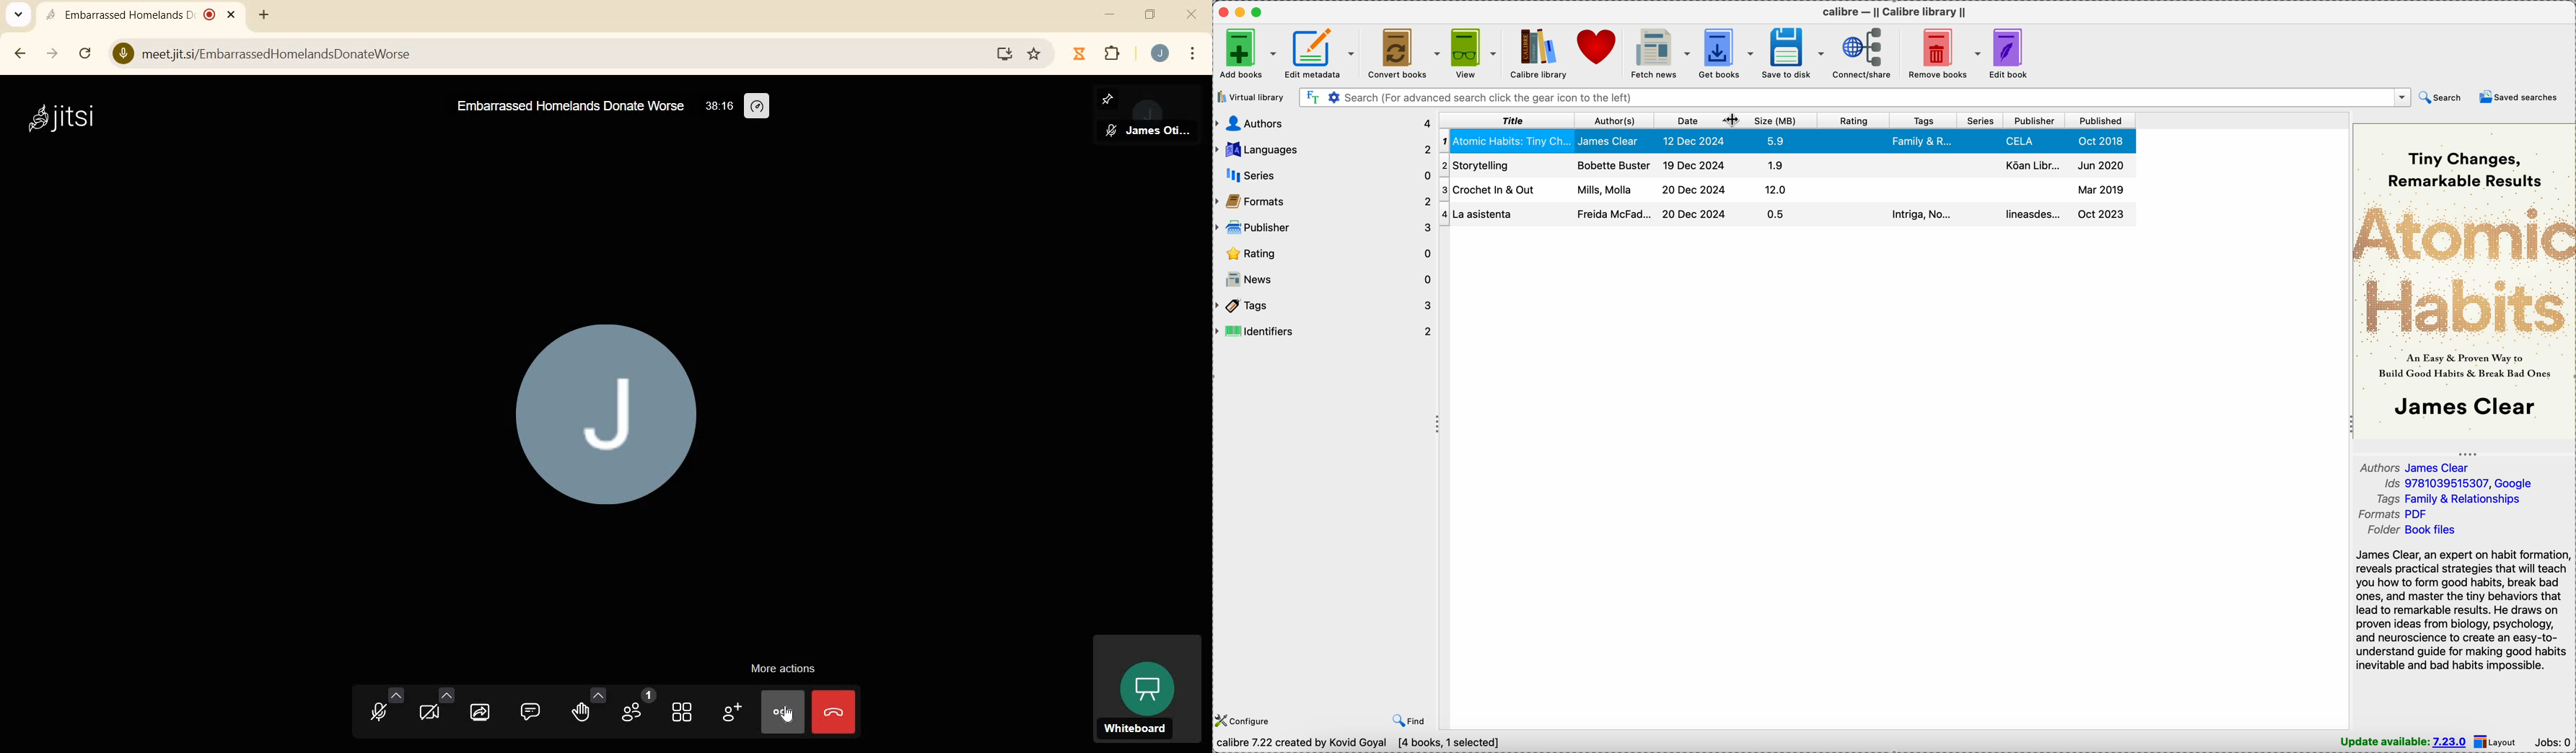 The height and width of the screenshot is (756, 2576). I want to click on whiteboard, so click(1146, 691).